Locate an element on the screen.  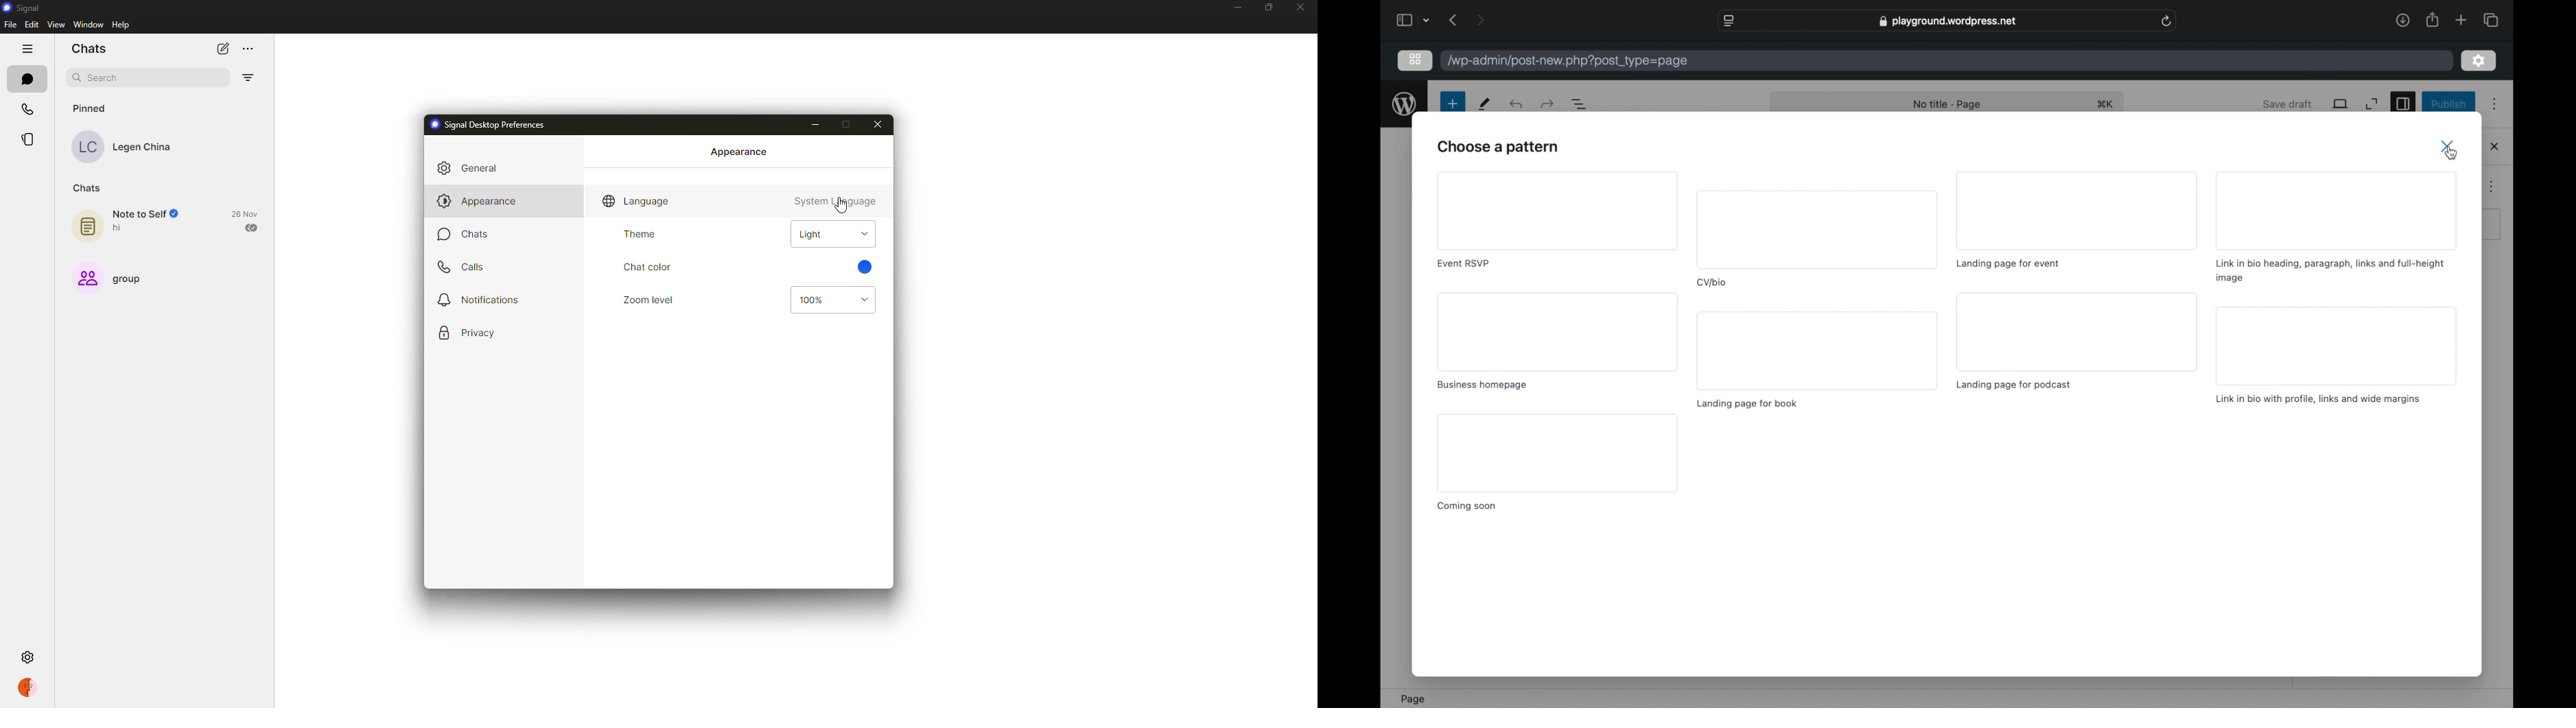
group is located at coordinates (109, 277).